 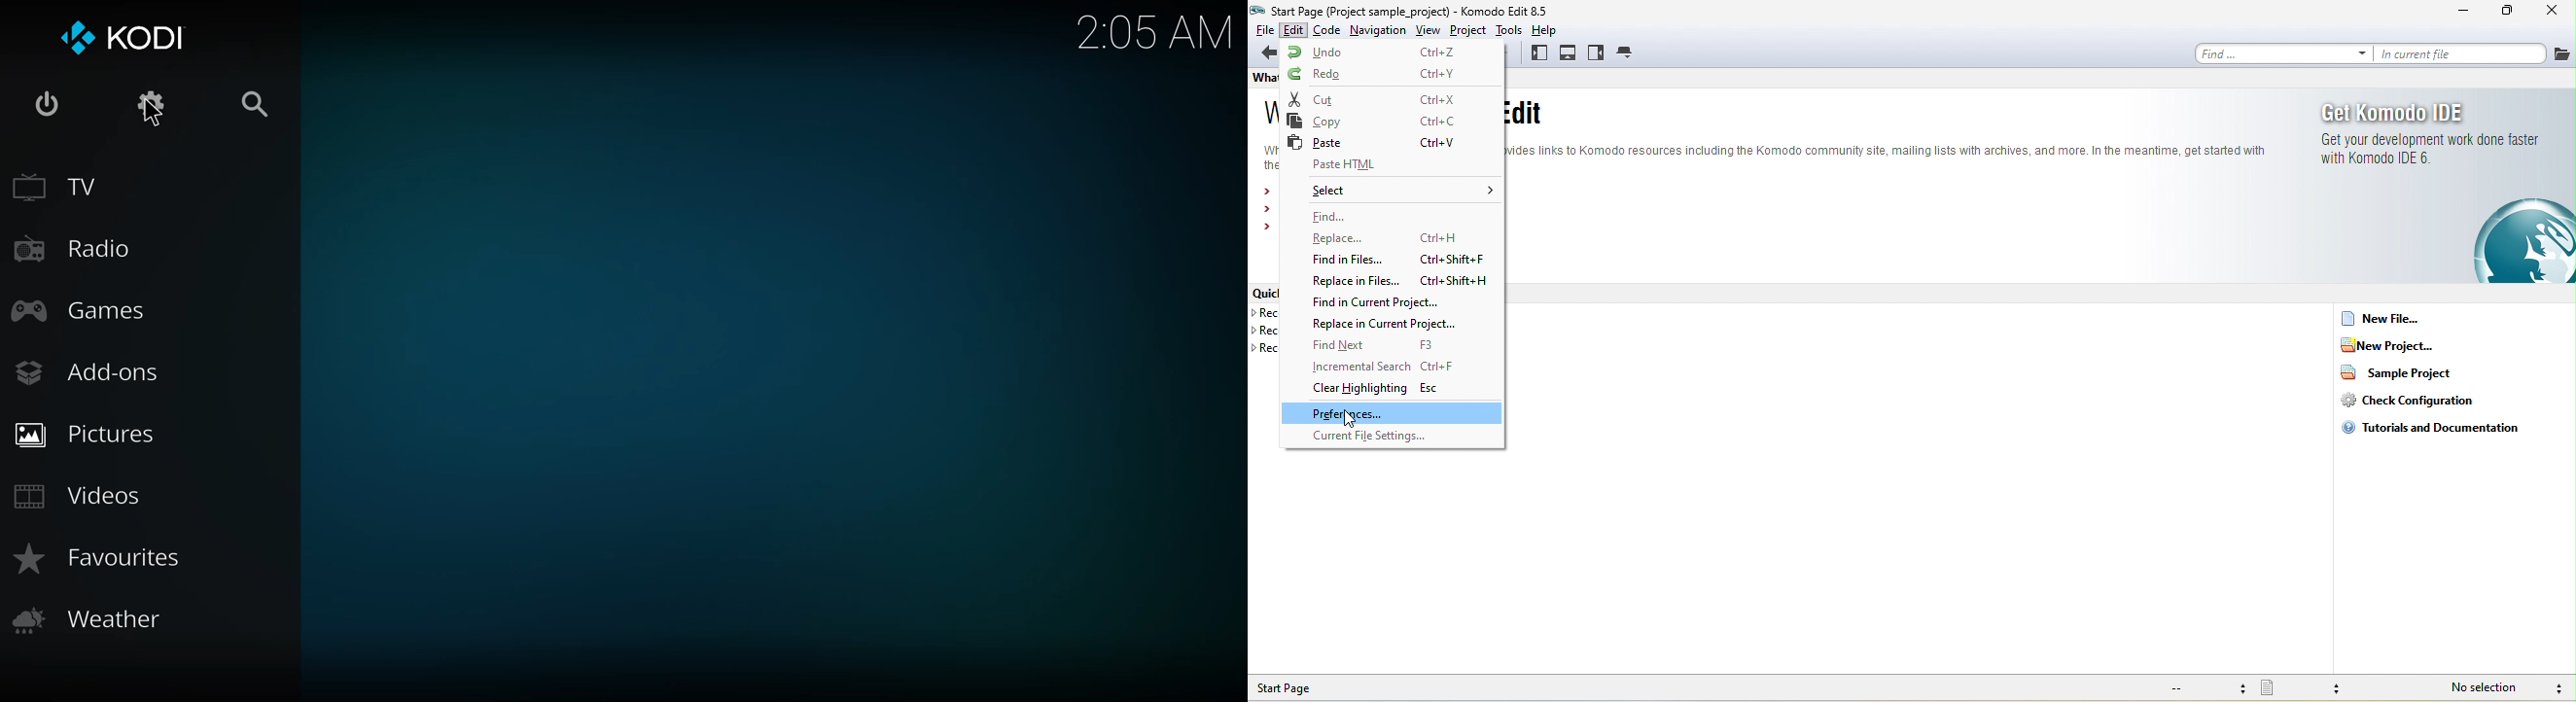 I want to click on code, so click(x=1326, y=29).